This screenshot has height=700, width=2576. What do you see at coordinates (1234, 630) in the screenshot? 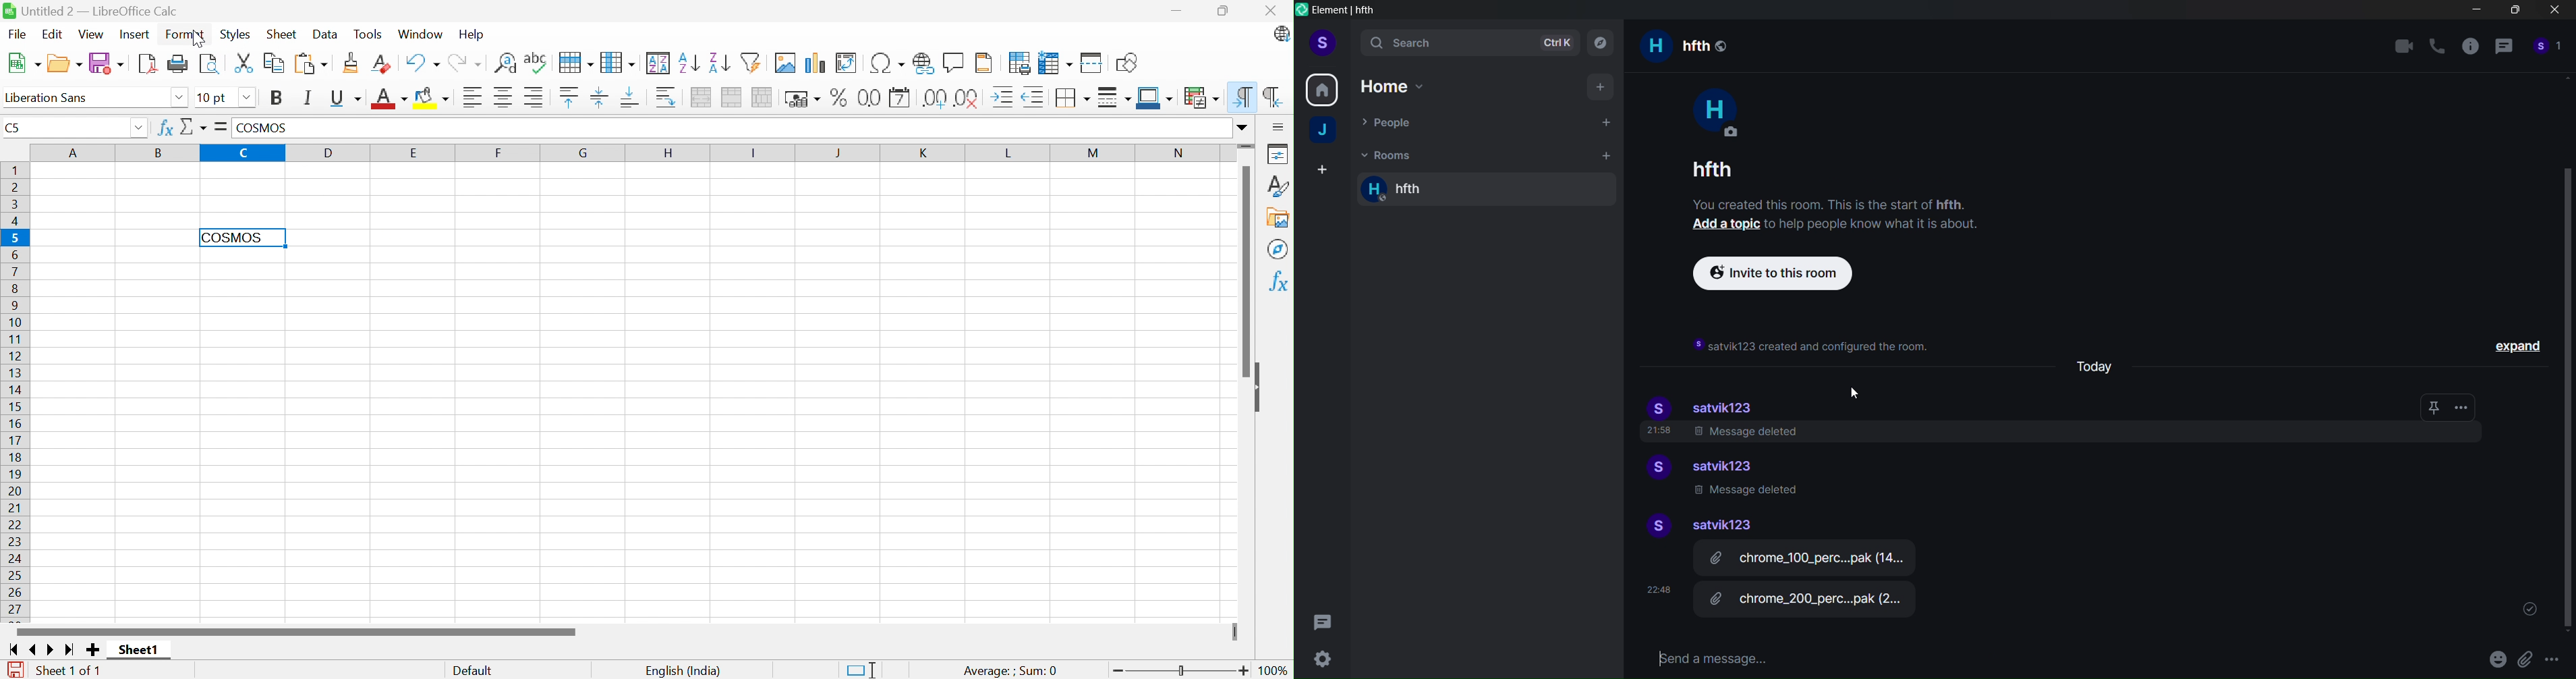
I see `Slider` at bounding box center [1234, 630].